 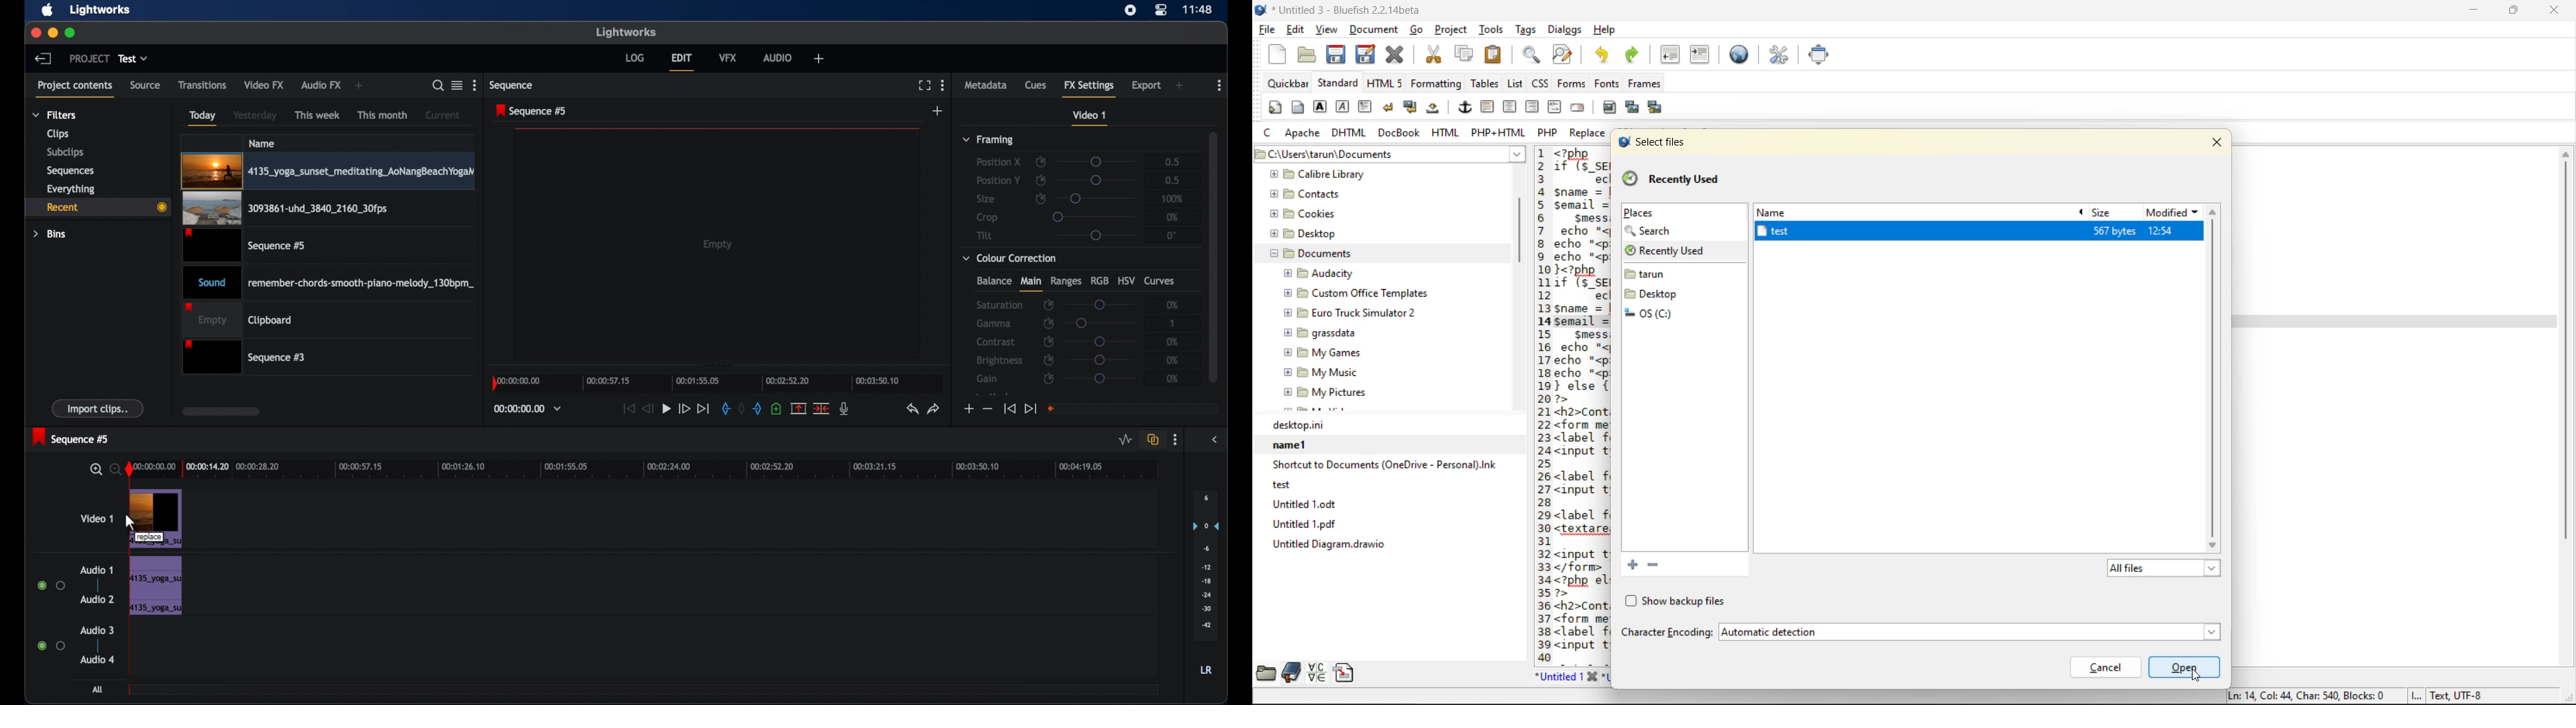 What do you see at coordinates (1554, 107) in the screenshot?
I see `html comment` at bounding box center [1554, 107].